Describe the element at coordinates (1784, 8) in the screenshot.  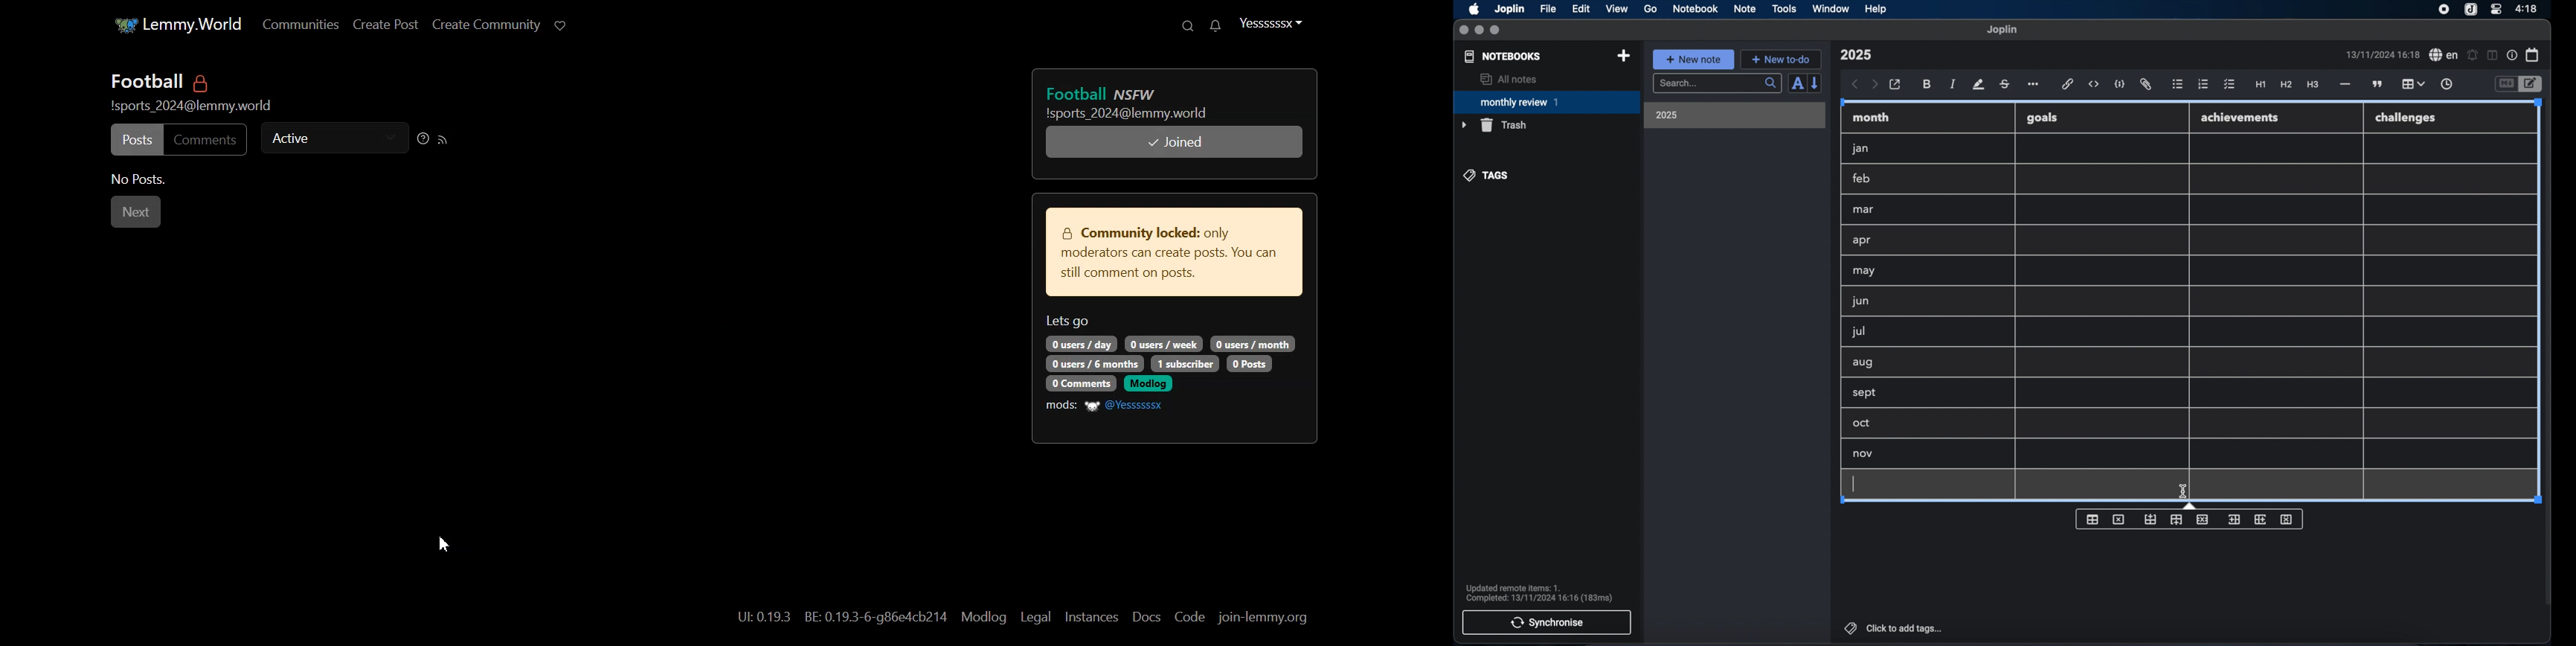
I see `tools` at that location.